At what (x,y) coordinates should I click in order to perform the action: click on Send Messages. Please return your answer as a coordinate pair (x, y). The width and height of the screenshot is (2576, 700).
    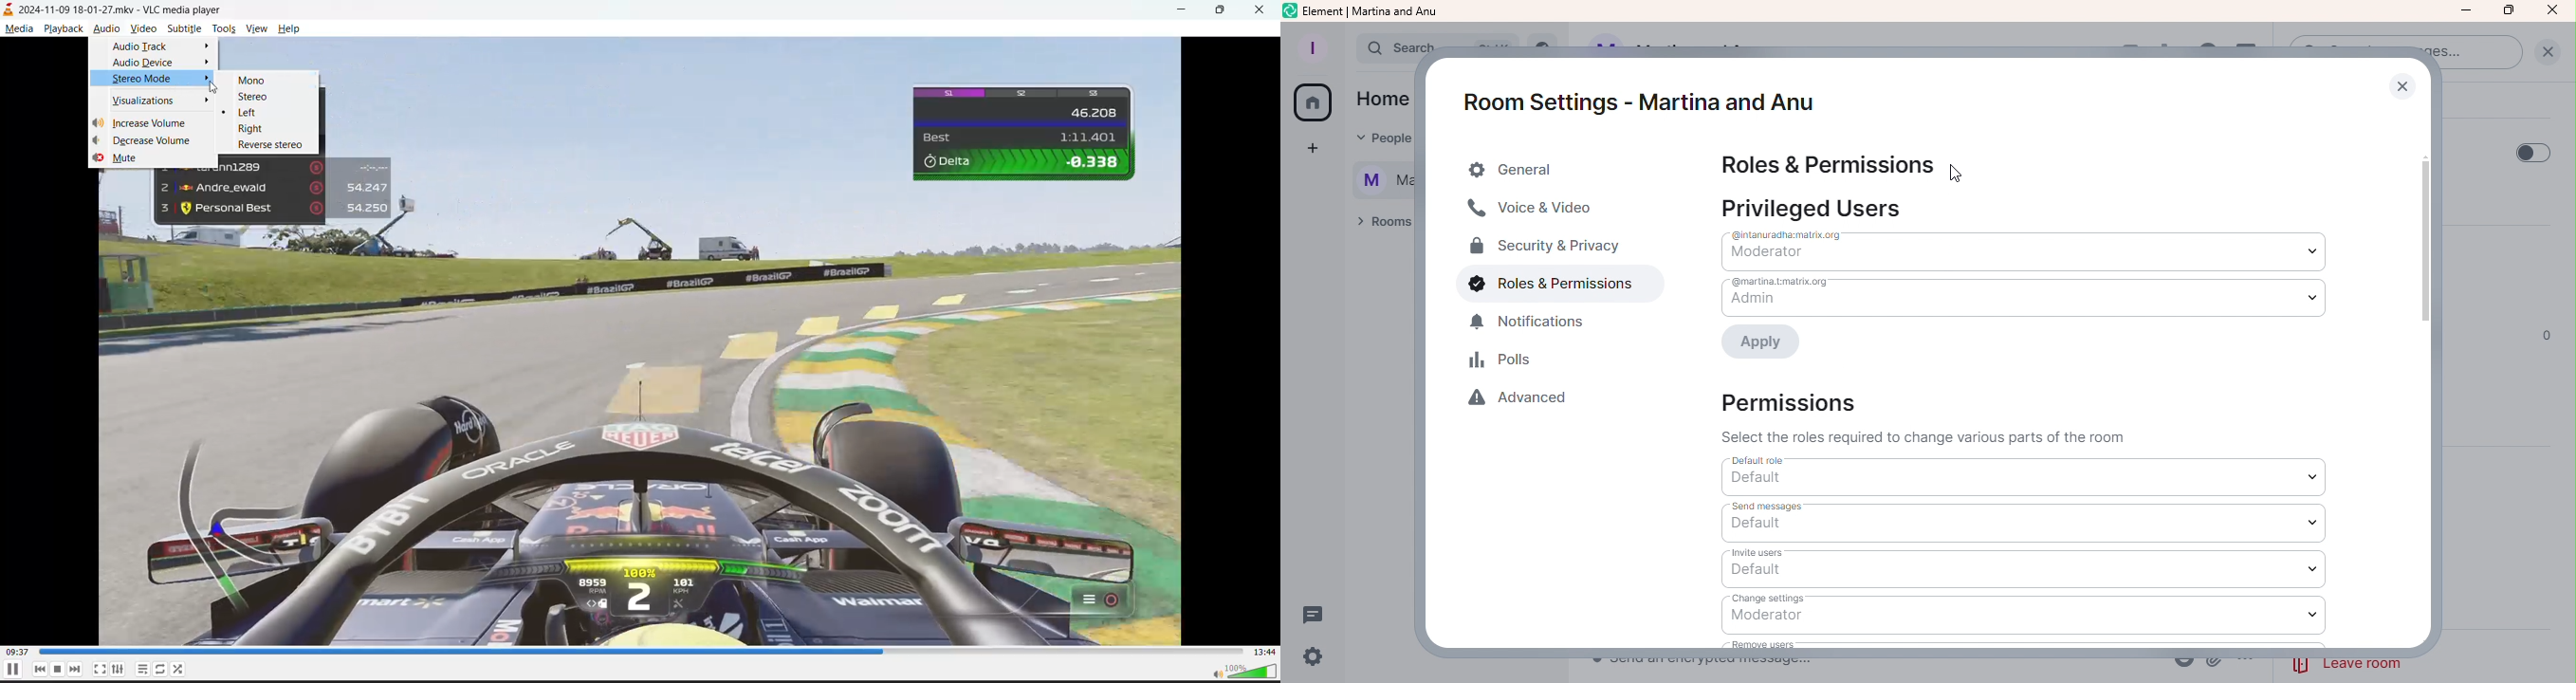
    Looking at the image, I should click on (2026, 524).